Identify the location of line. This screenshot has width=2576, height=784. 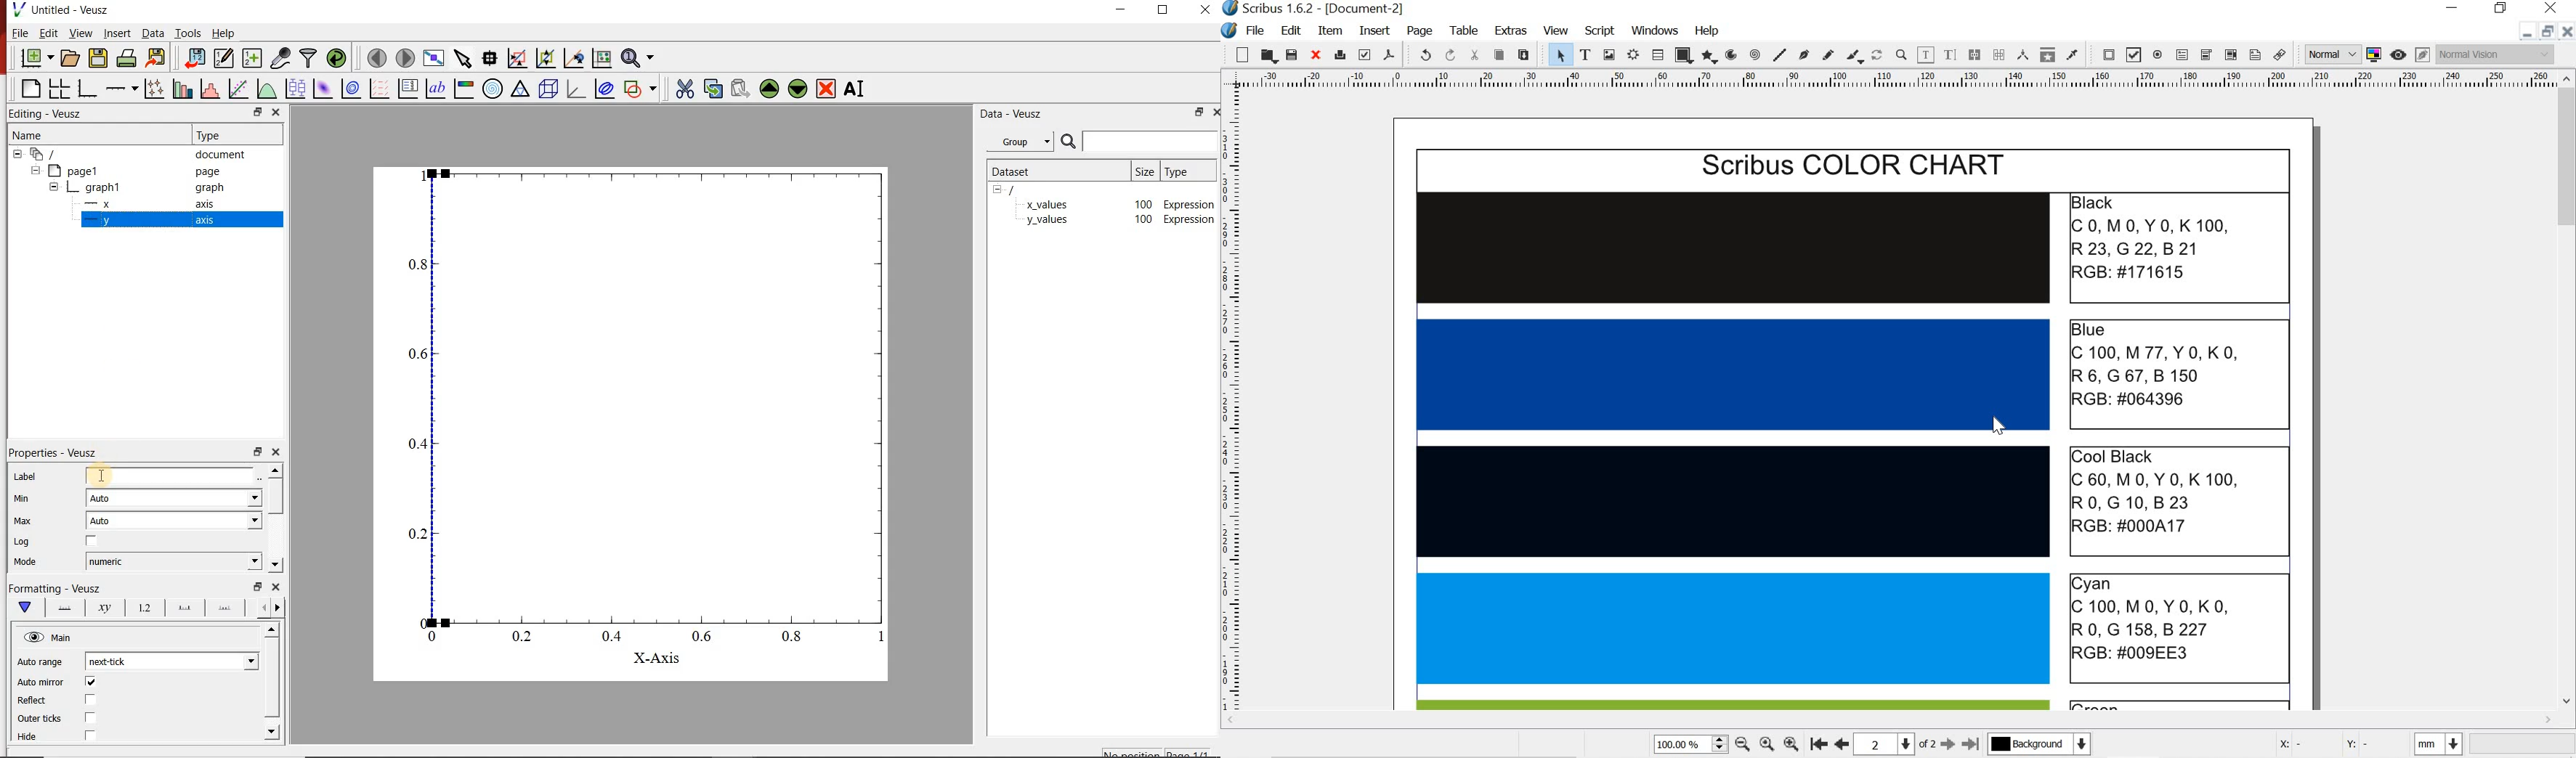
(1779, 54).